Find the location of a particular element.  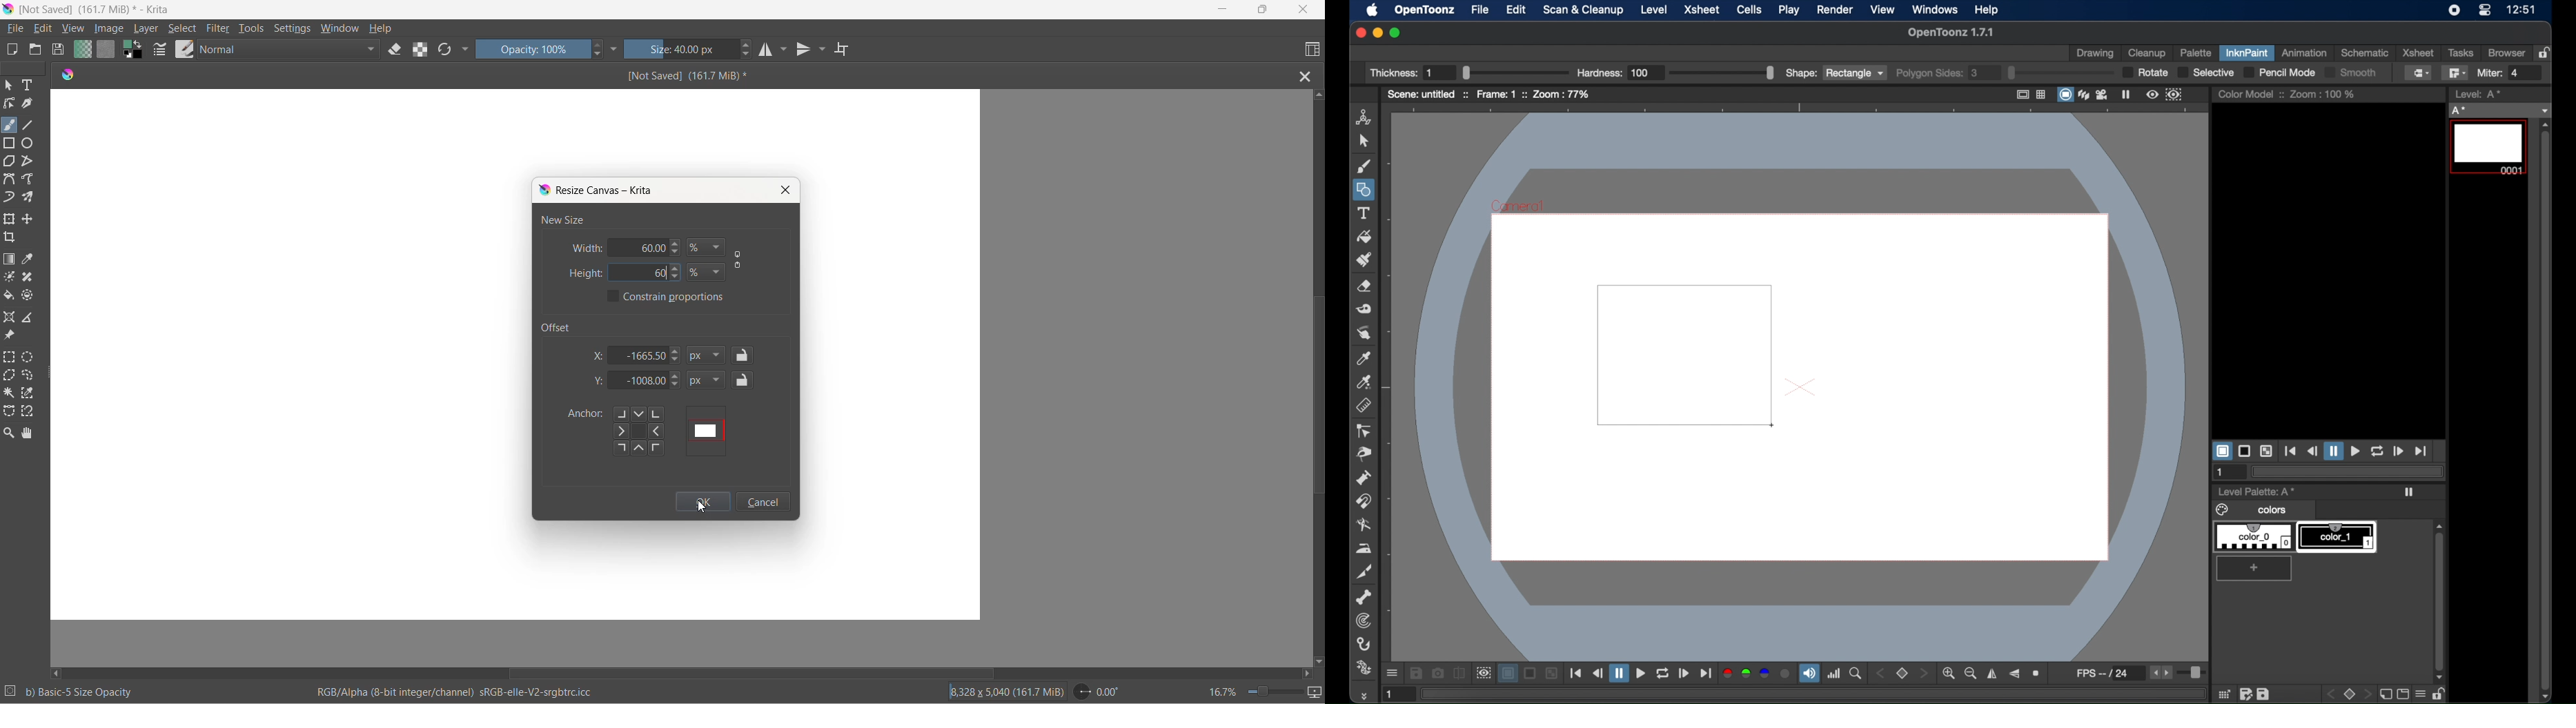

polygonal selection tool is located at coordinates (10, 377).